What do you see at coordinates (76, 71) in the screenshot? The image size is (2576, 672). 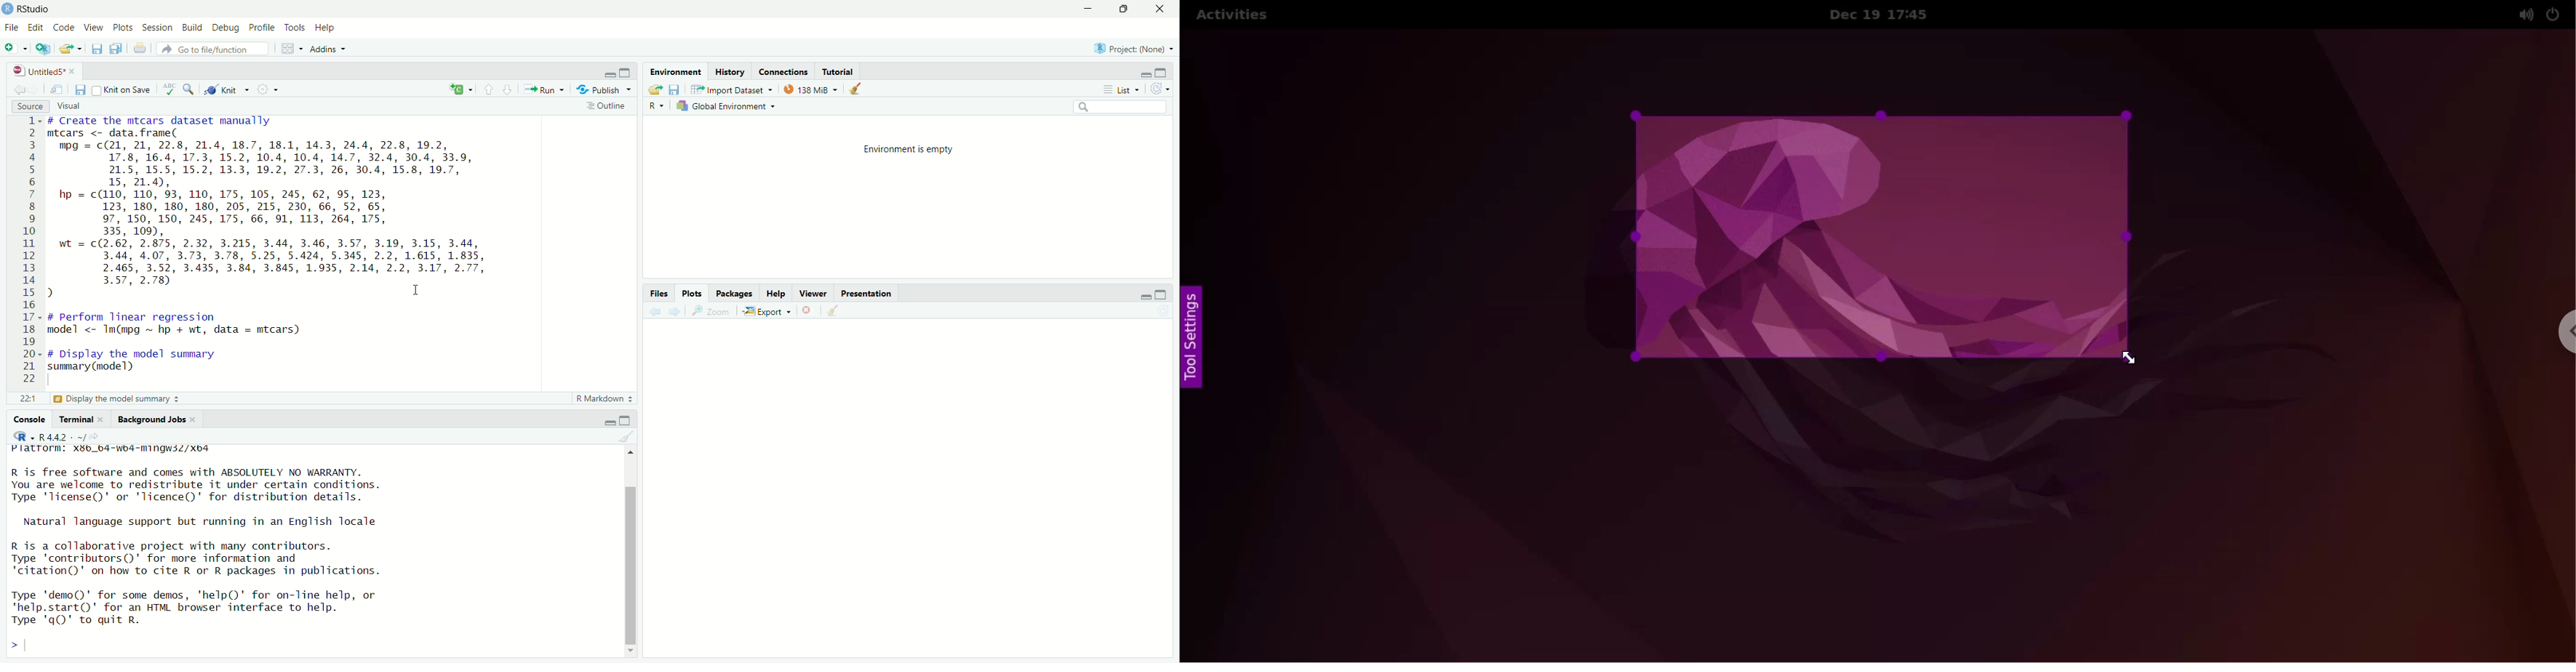 I see `close` at bounding box center [76, 71].